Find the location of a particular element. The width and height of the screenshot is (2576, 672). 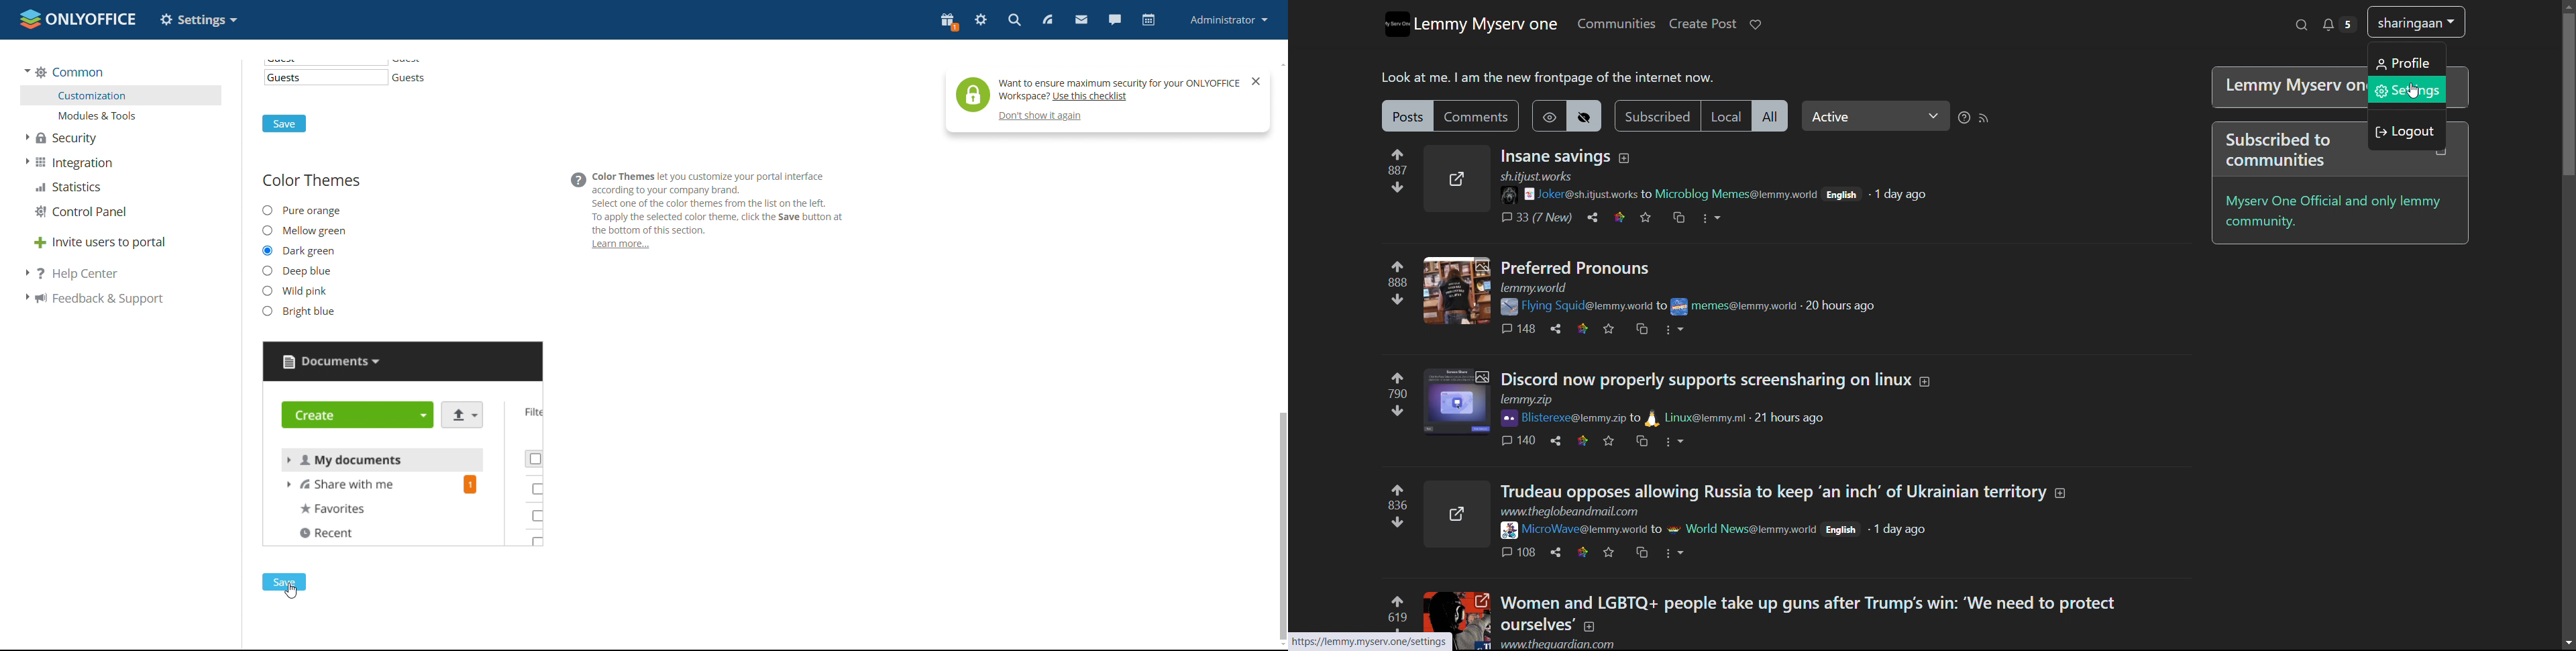

invite users to portal is located at coordinates (100, 241).